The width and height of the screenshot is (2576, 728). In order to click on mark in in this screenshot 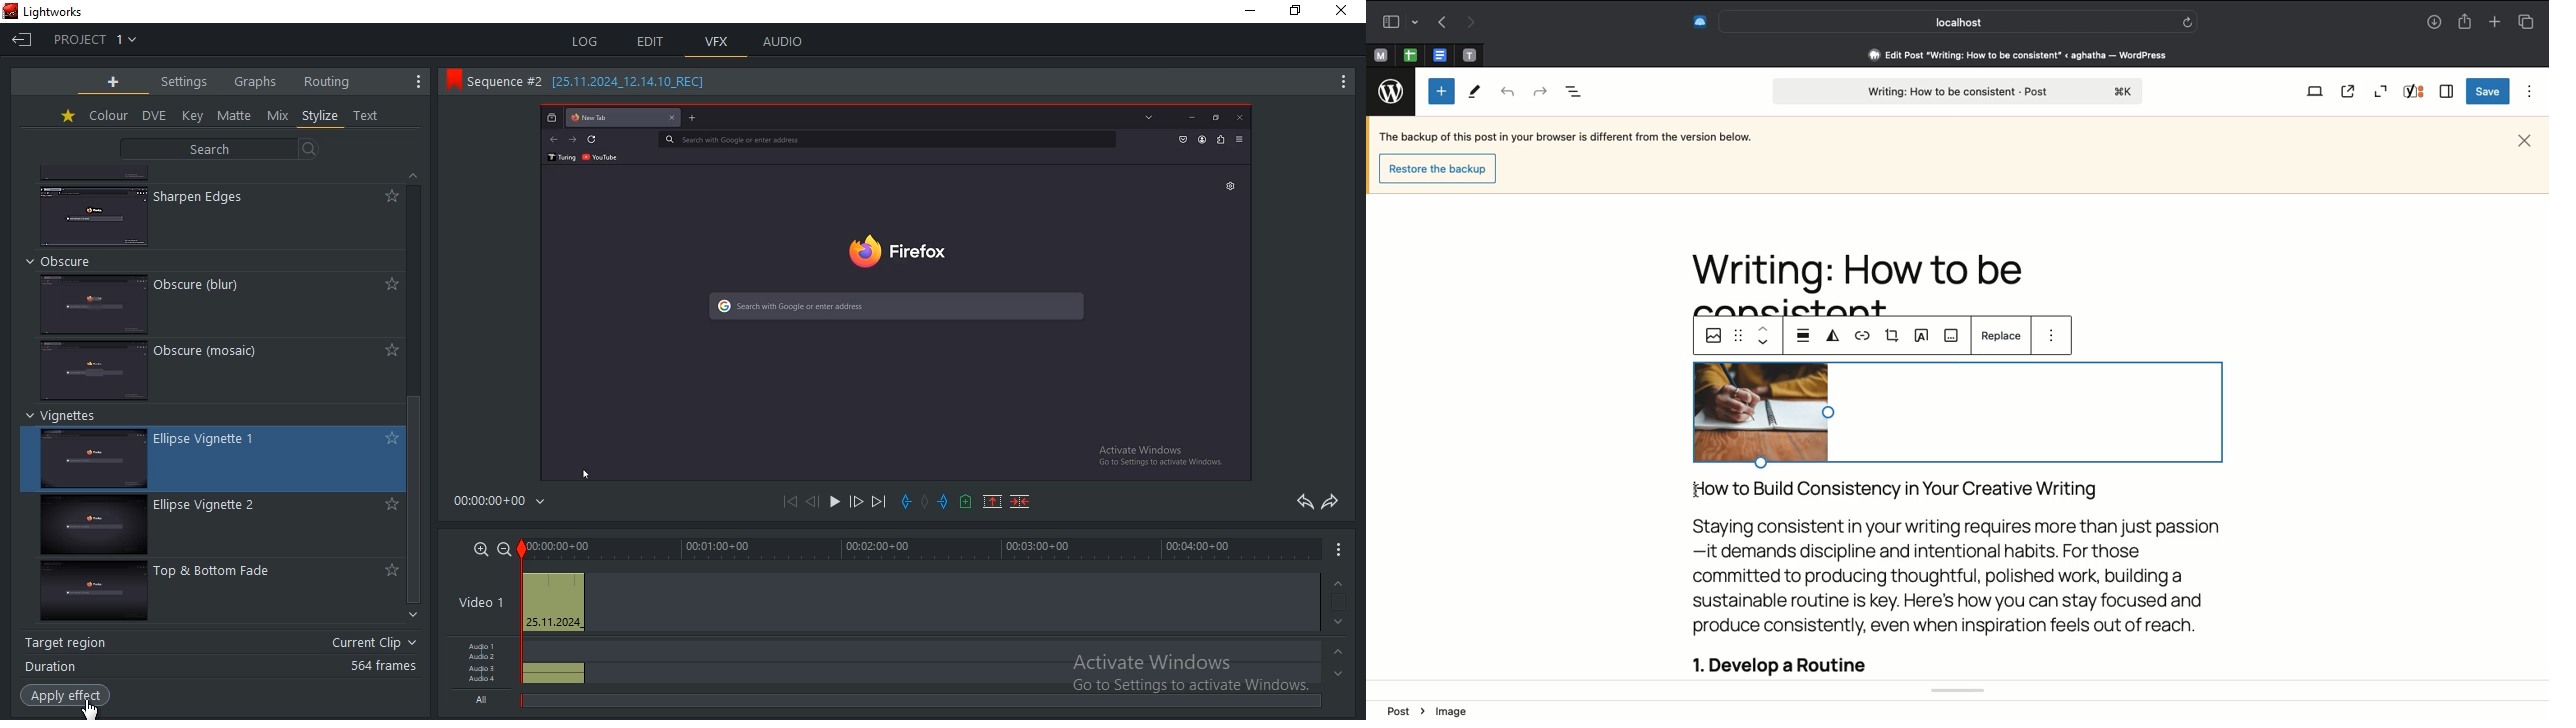, I will do `click(908, 501)`.